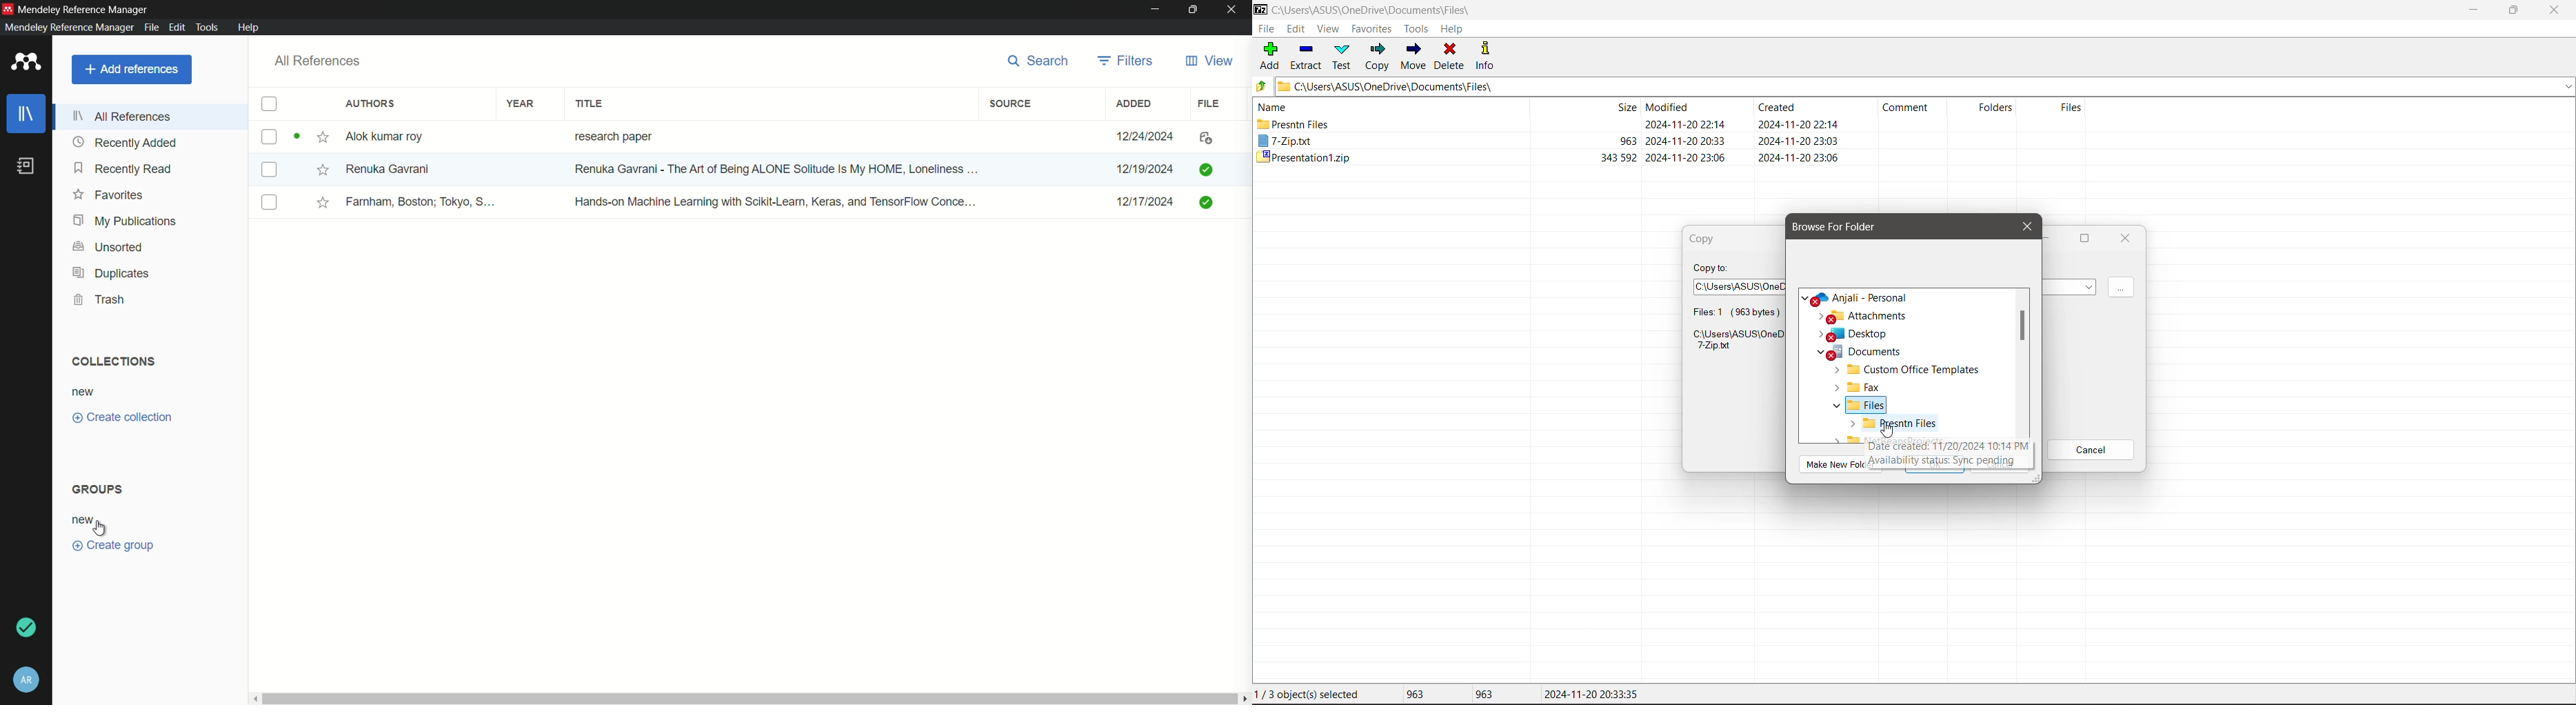 The height and width of the screenshot is (728, 2576). What do you see at coordinates (1830, 465) in the screenshot?
I see `` at bounding box center [1830, 465].